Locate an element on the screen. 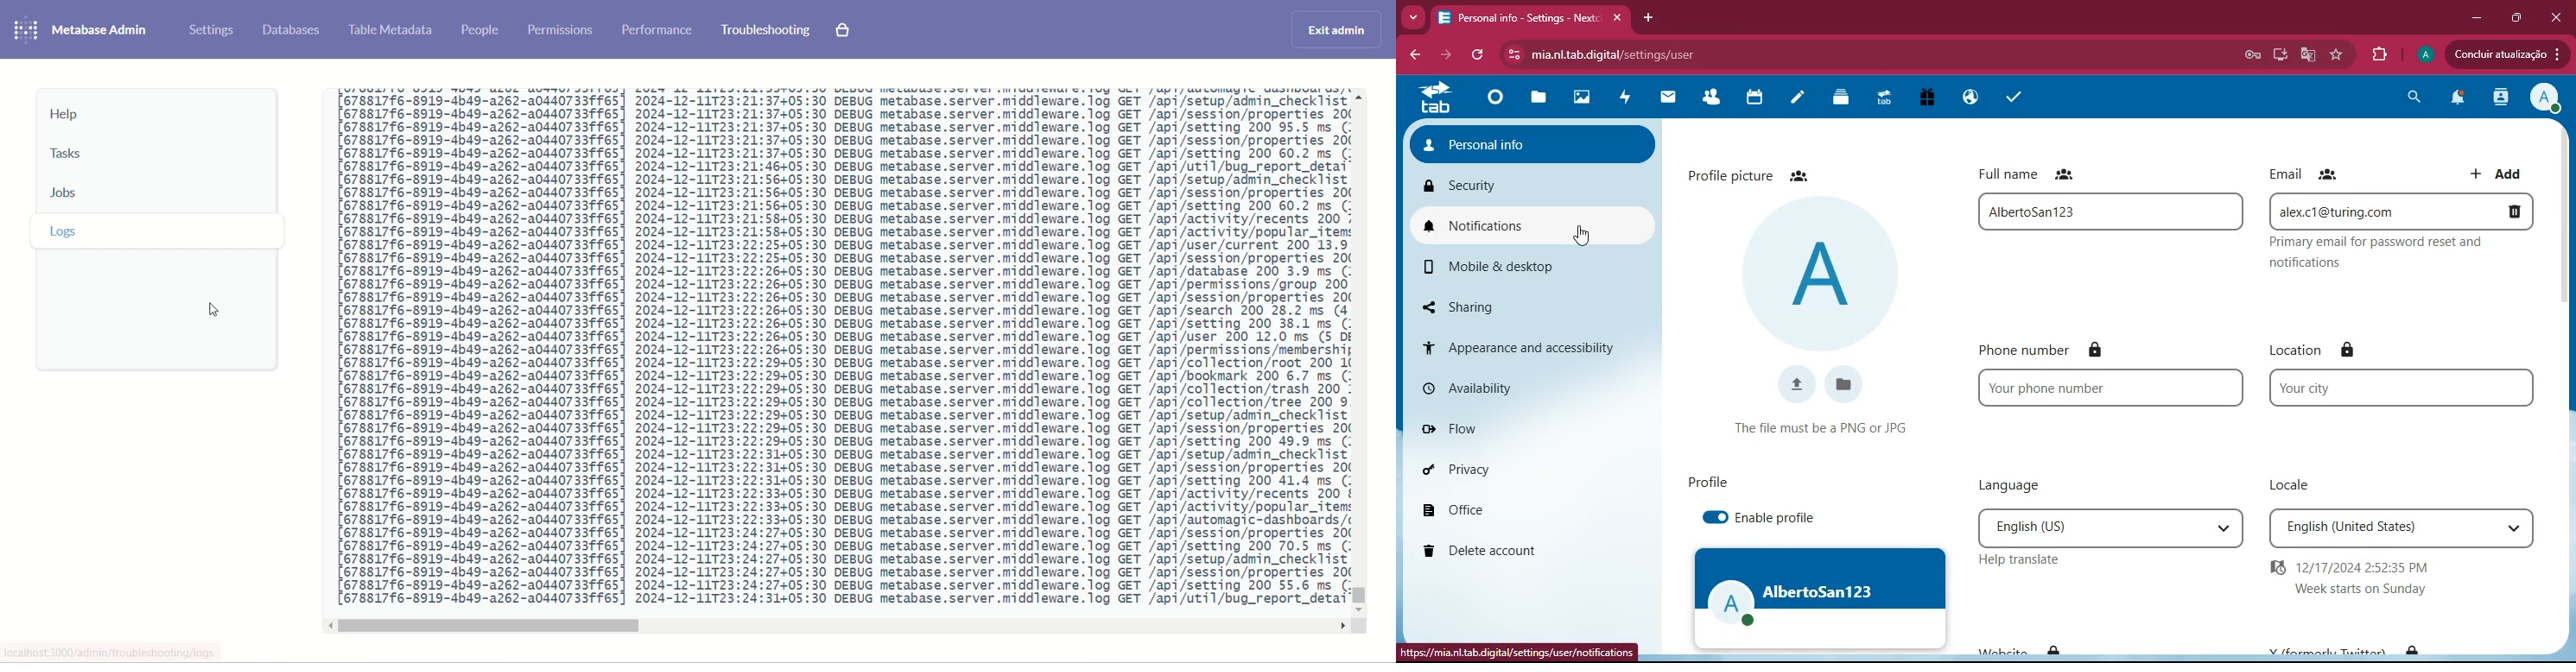  maximize is located at coordinates (2516, 19).